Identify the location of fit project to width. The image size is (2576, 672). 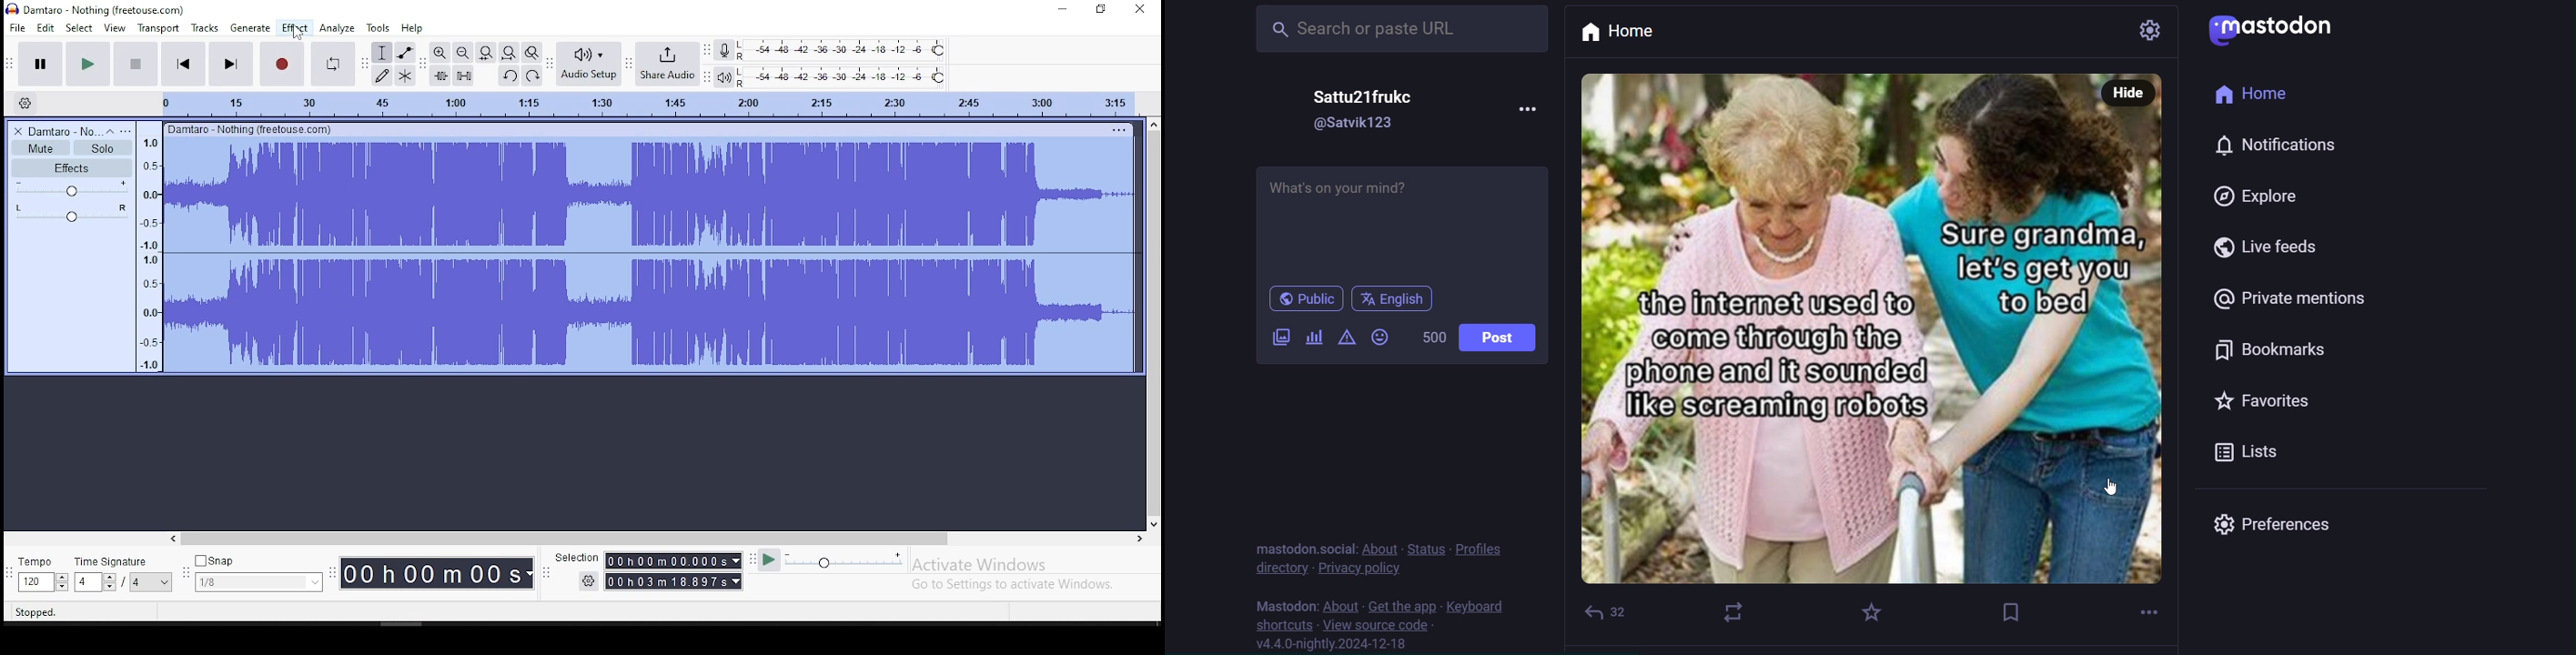
(509, 53).